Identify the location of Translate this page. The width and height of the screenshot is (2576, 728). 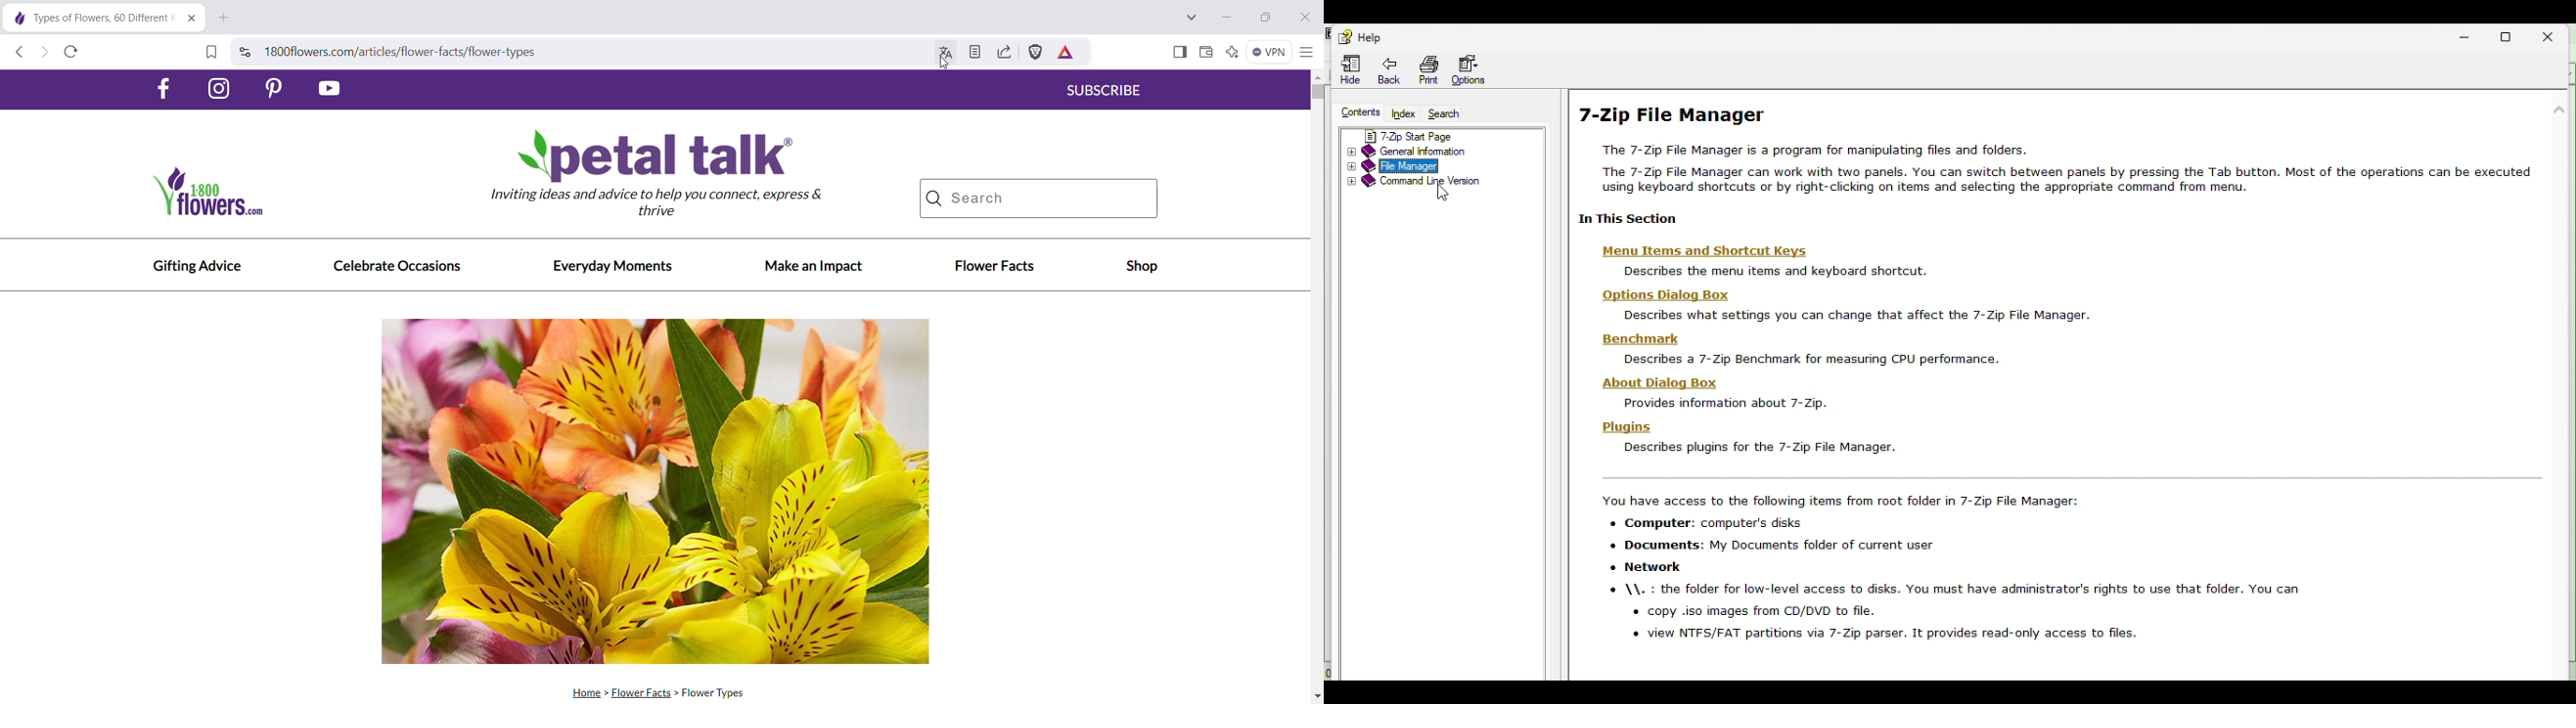
(943, 54).